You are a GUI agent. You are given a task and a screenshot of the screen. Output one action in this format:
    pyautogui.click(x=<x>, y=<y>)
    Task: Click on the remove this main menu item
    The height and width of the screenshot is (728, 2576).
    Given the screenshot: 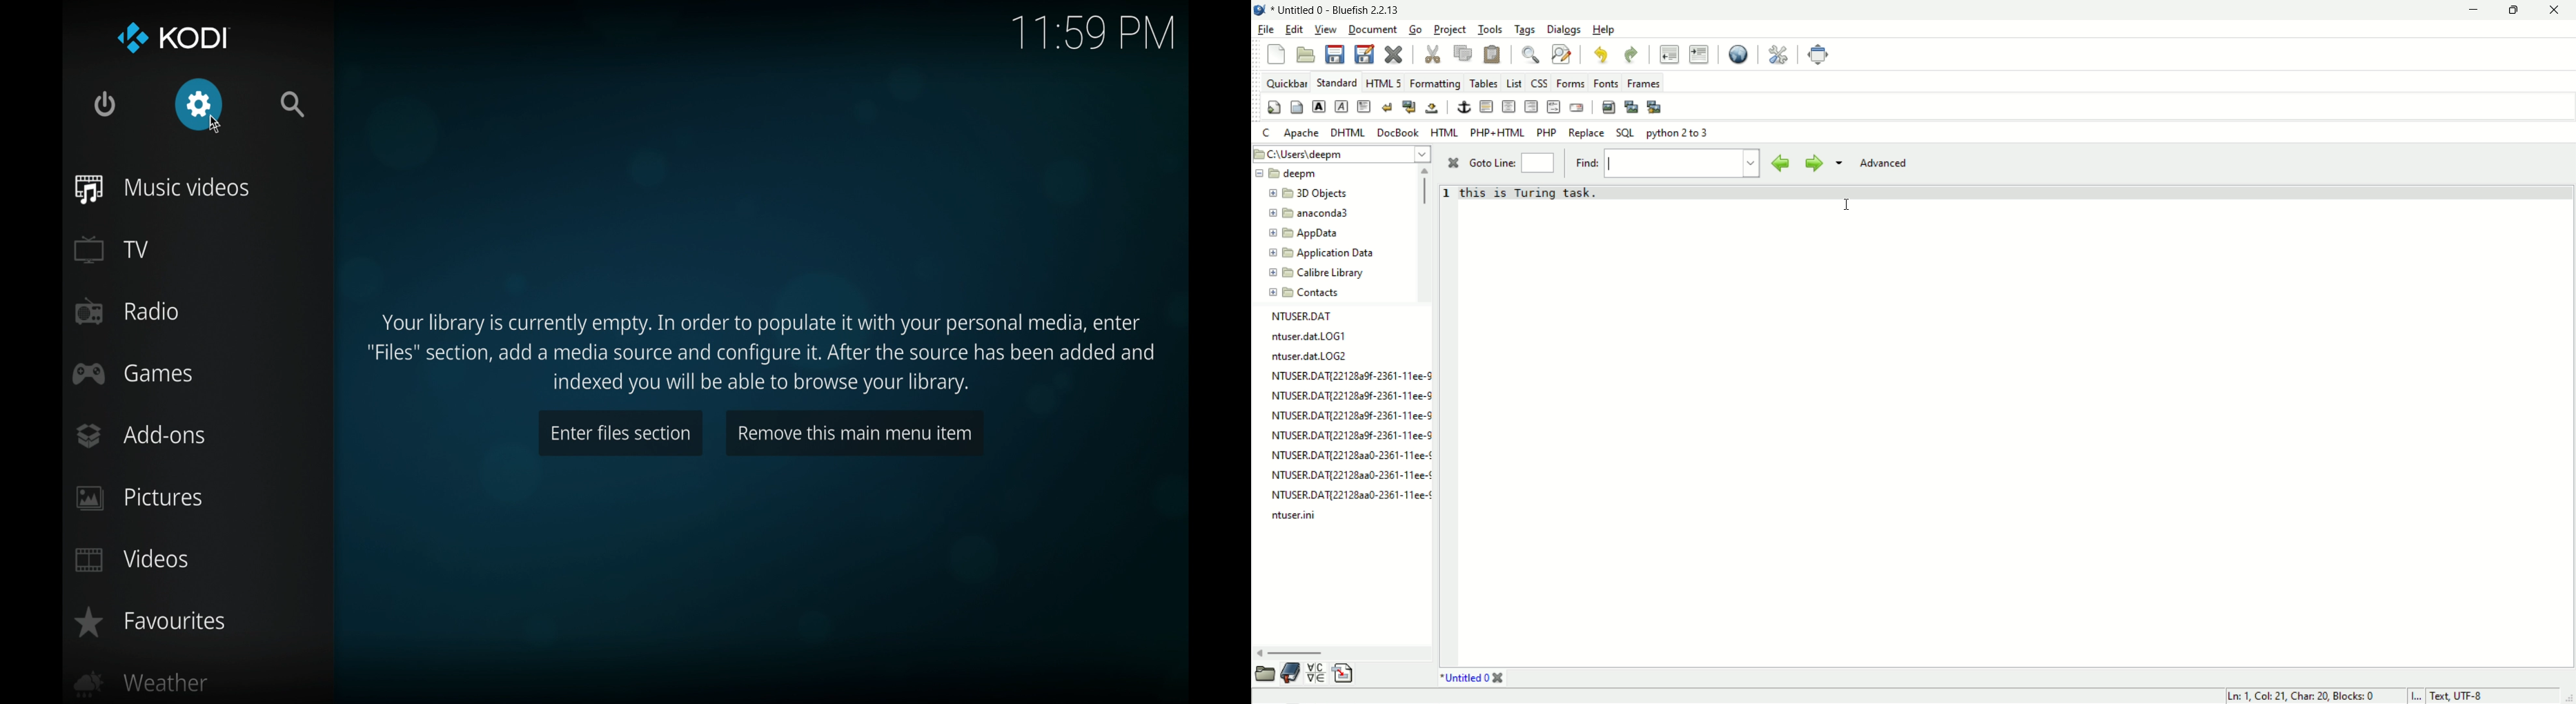 What is the action you would take?
    pyautogui.click(x=855, y=433)
    